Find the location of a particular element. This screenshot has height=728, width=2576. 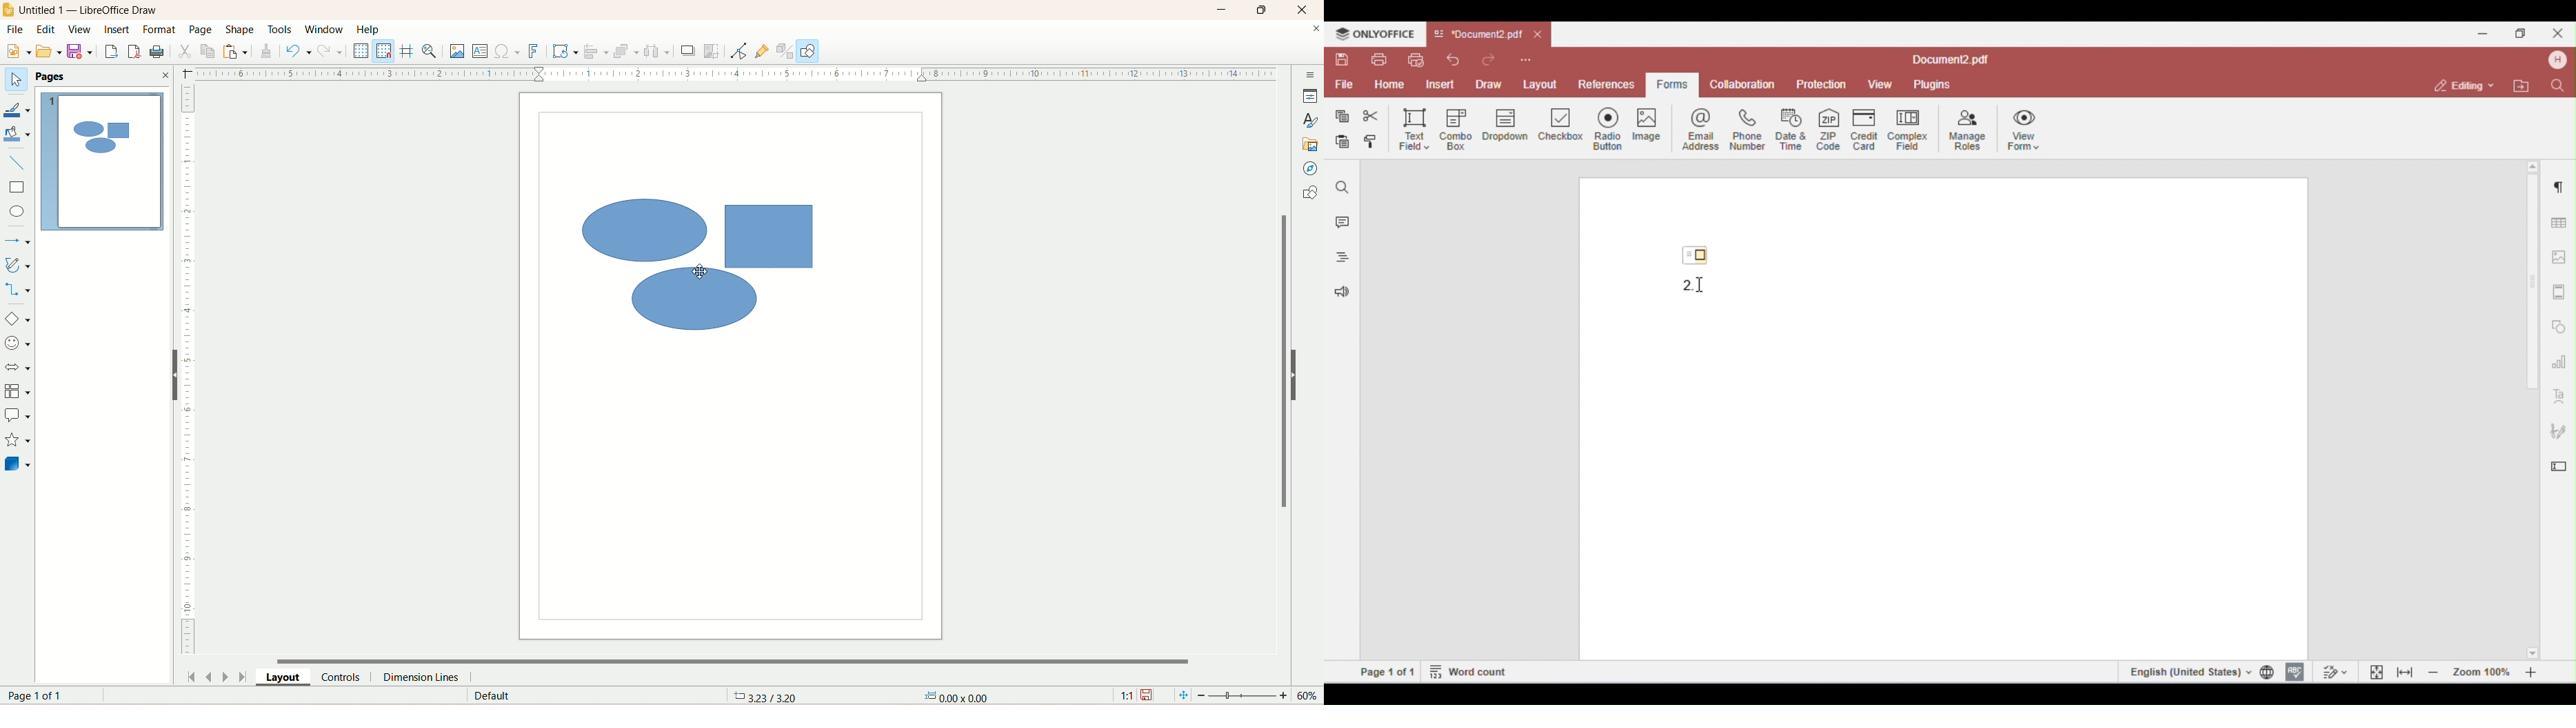

lines and arrows is located at coordinates (20, 242).